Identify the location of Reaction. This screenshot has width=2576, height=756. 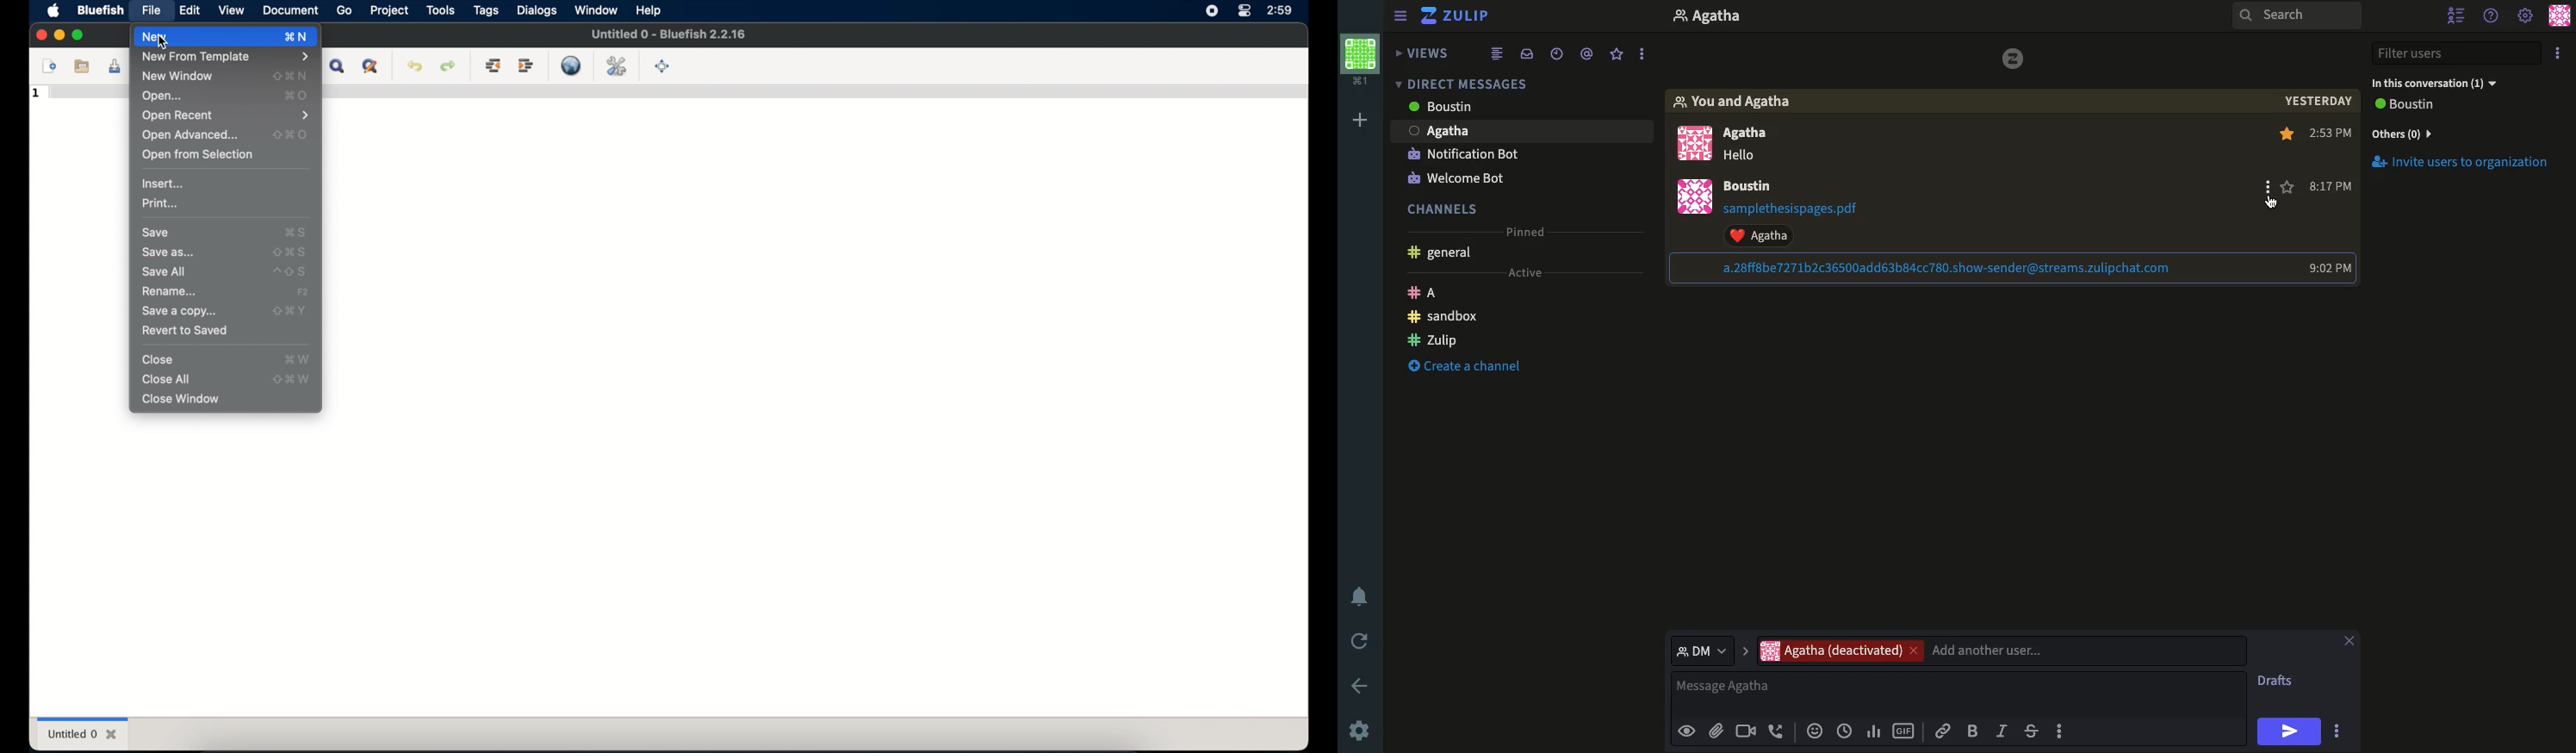
(1813, 732).